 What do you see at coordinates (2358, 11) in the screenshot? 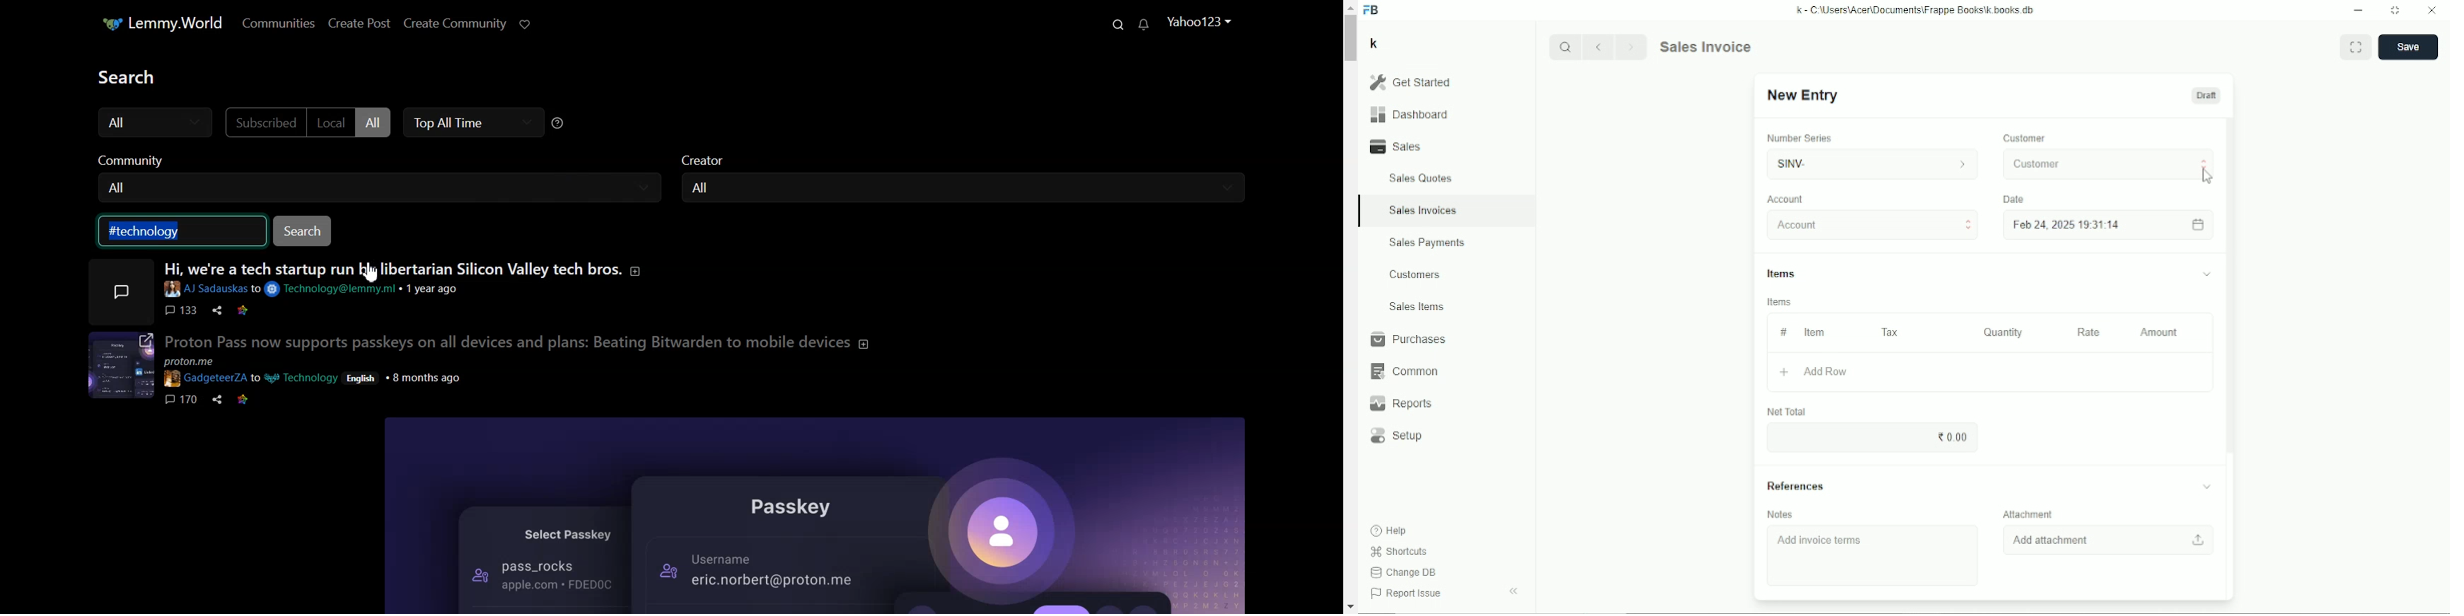
I see `Minimize` at bounding box center [2358, 11].